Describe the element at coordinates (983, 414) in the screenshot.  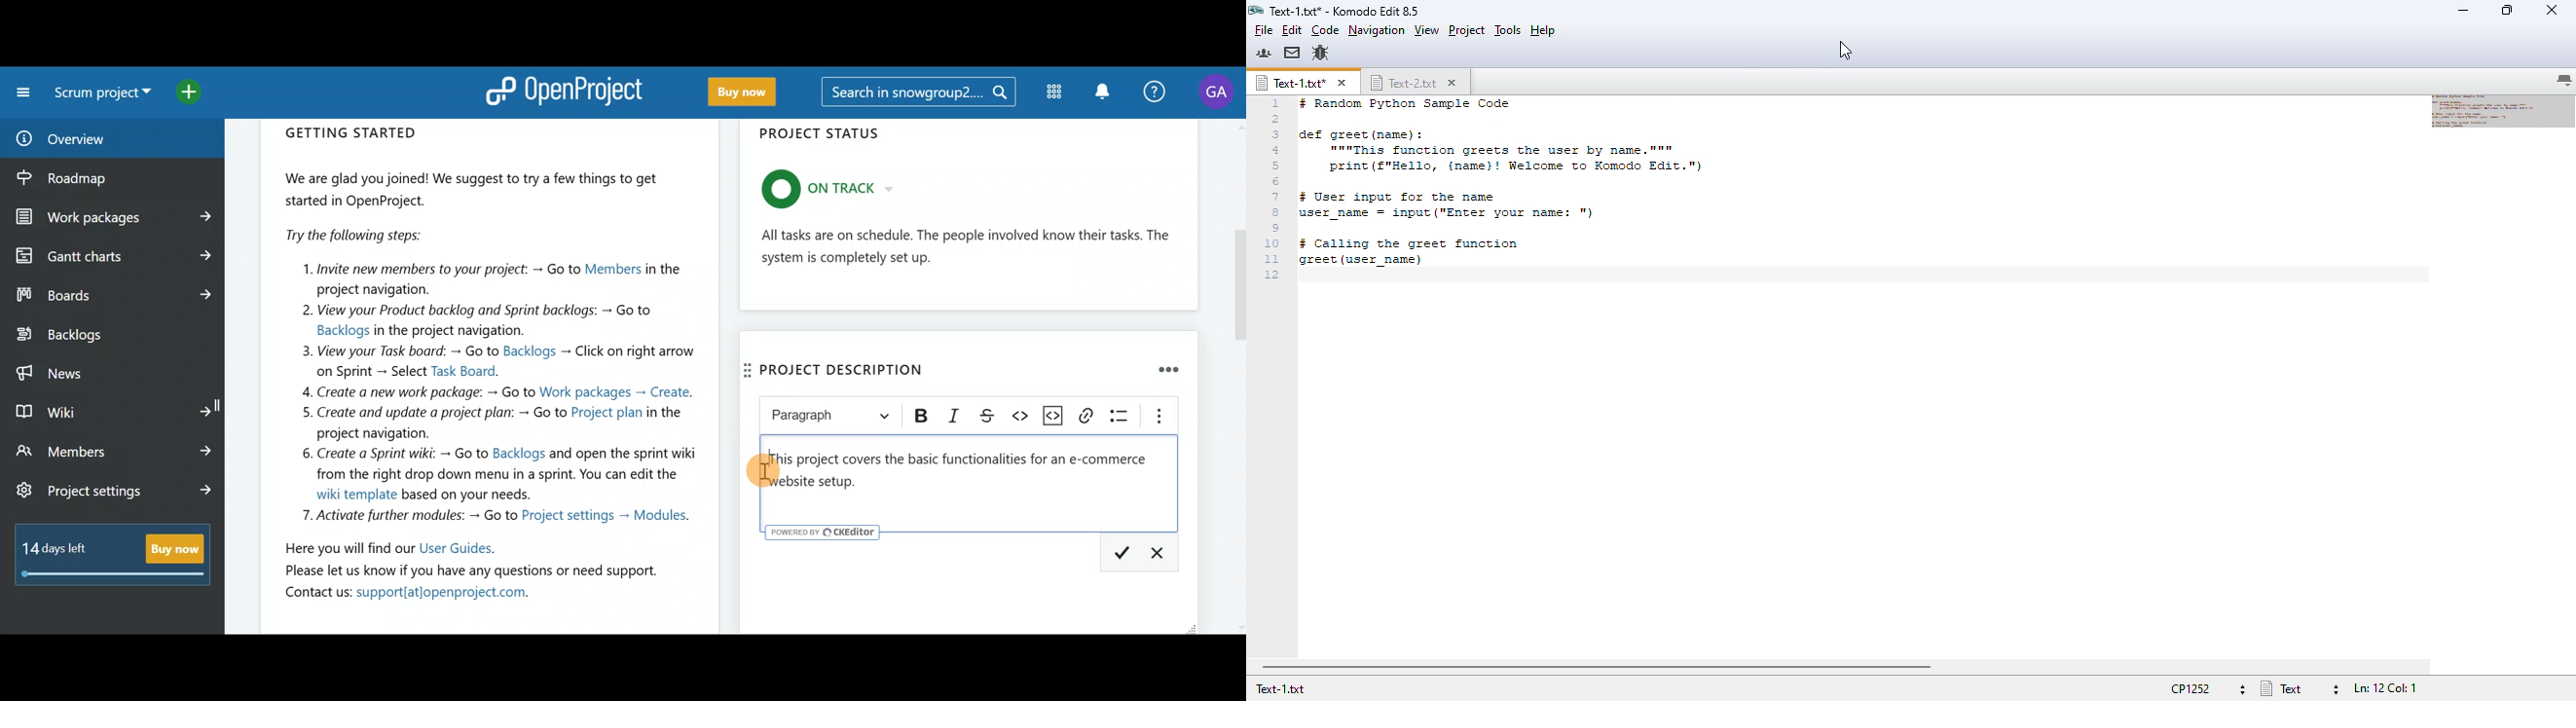
I see `Strikethrough` at that location.